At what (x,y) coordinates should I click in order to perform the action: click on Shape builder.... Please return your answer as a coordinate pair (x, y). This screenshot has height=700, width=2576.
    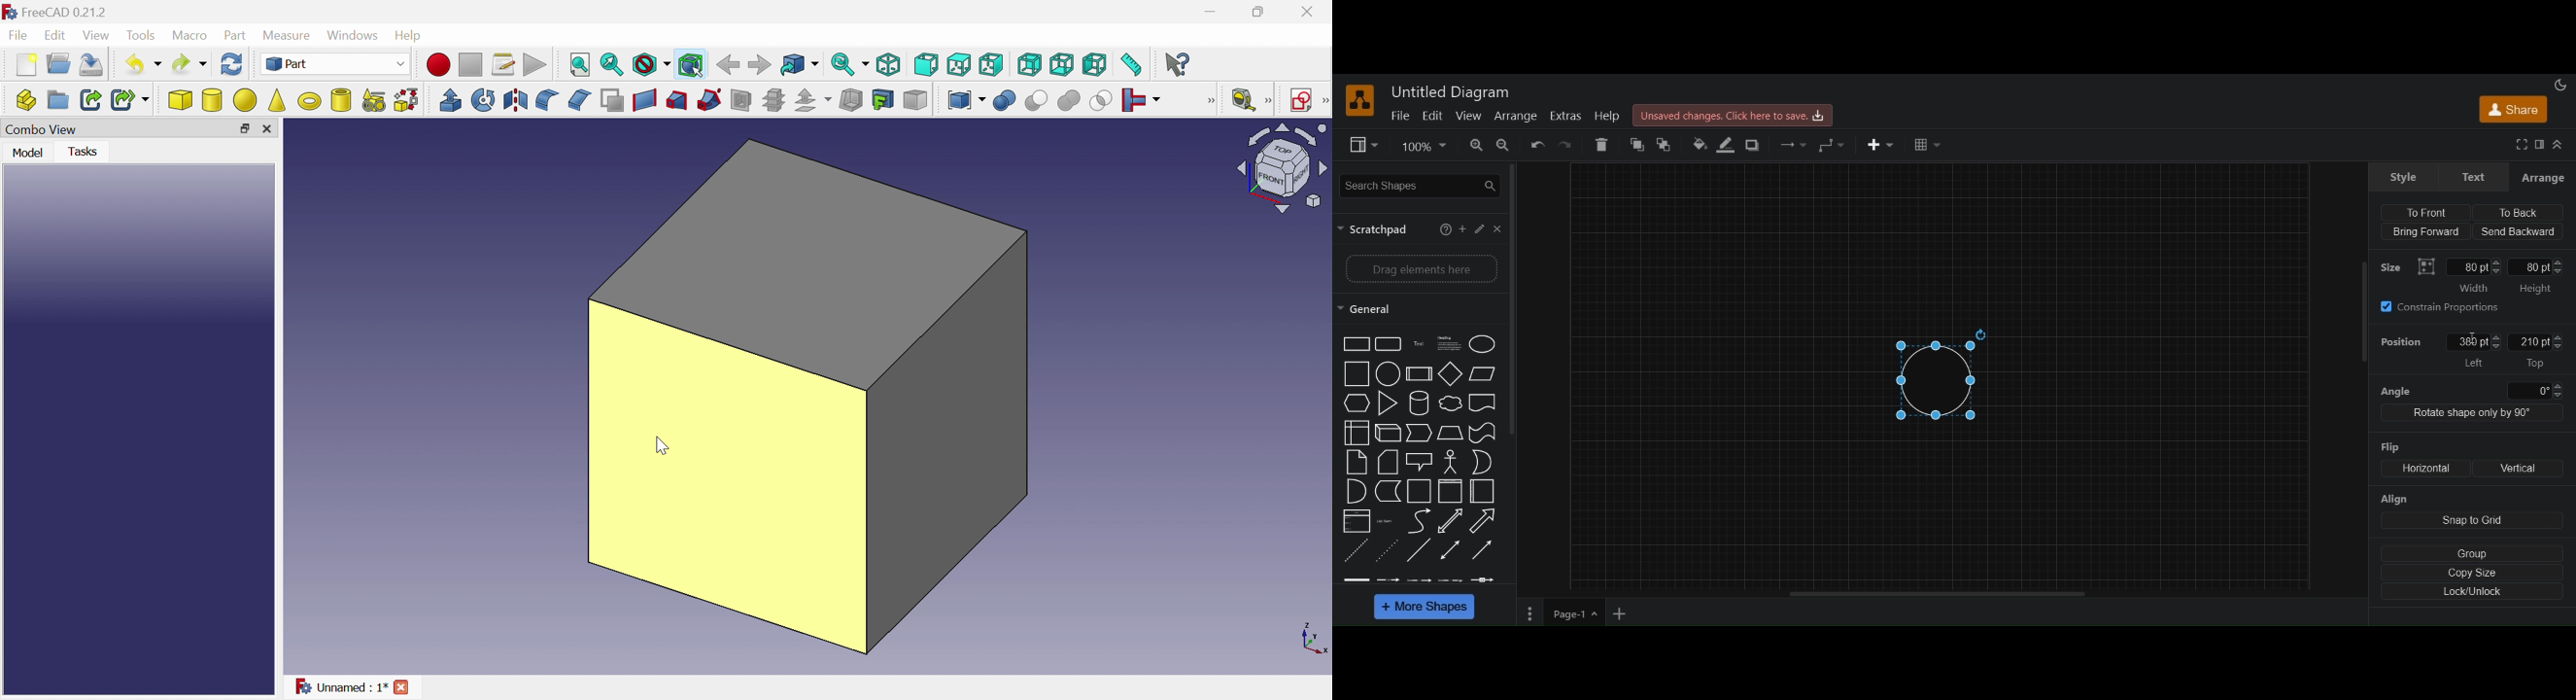
    Looking at the image, I should click on (405, 100).